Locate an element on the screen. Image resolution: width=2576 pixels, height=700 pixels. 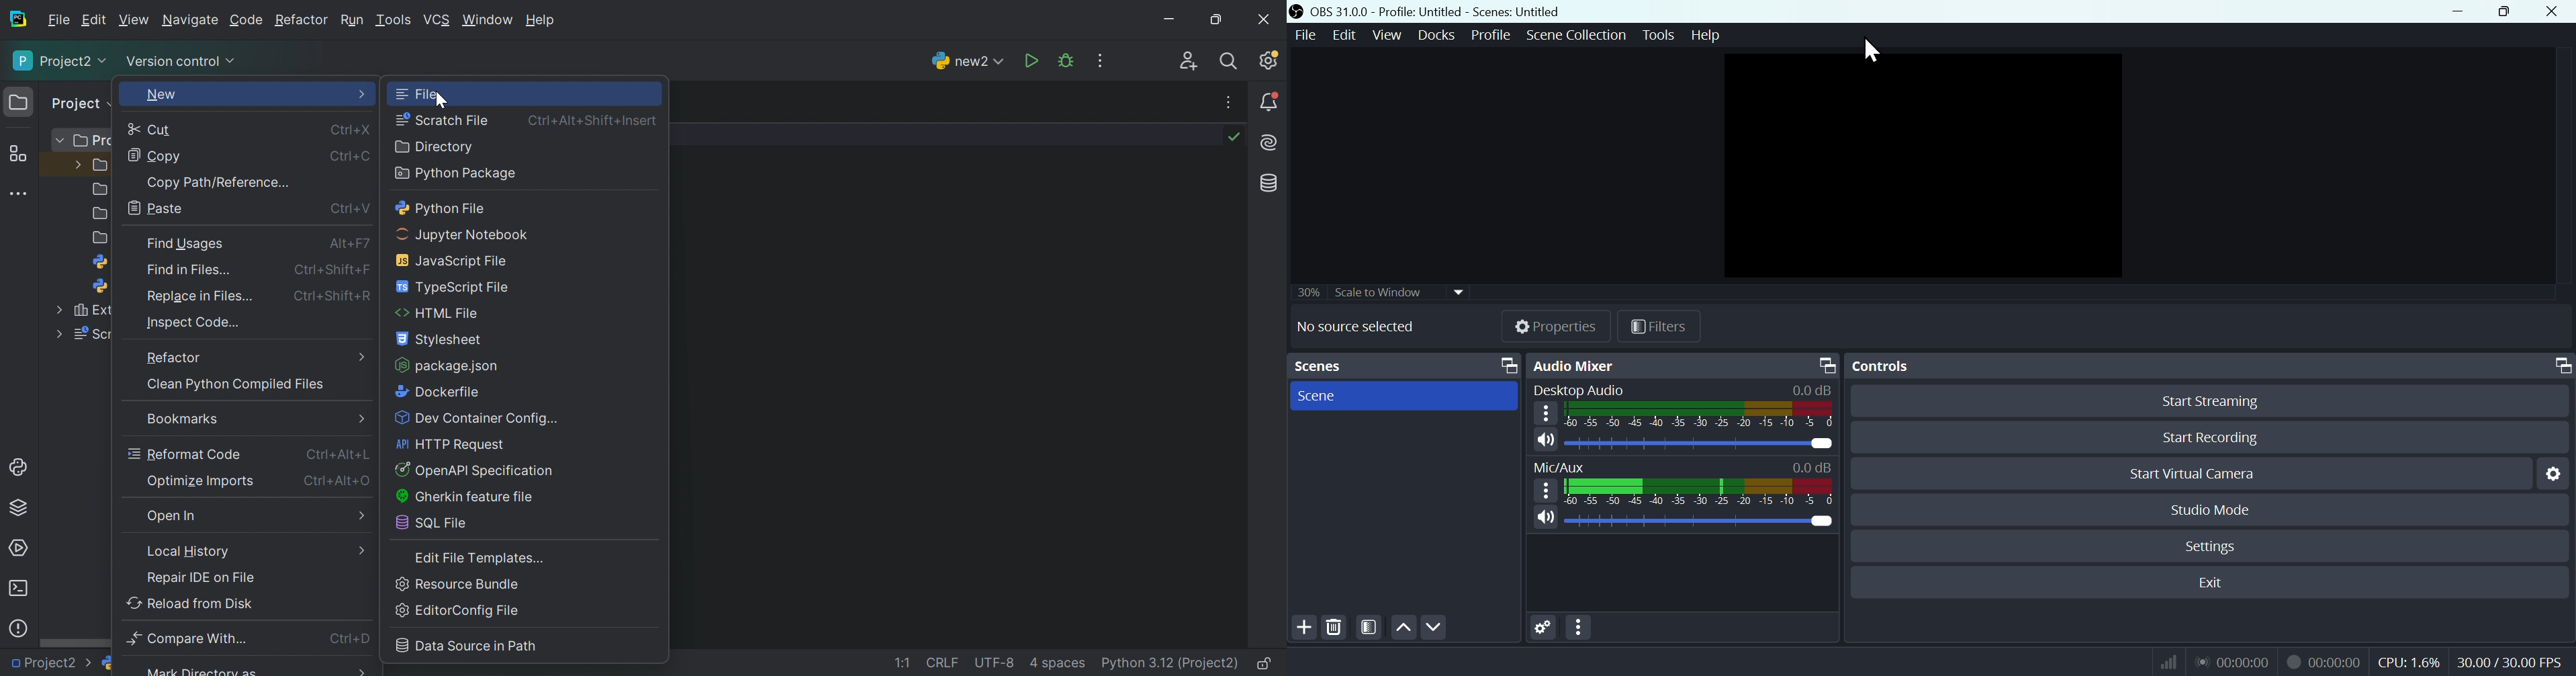
Ctrl+V is located at coordinates (349, 209).